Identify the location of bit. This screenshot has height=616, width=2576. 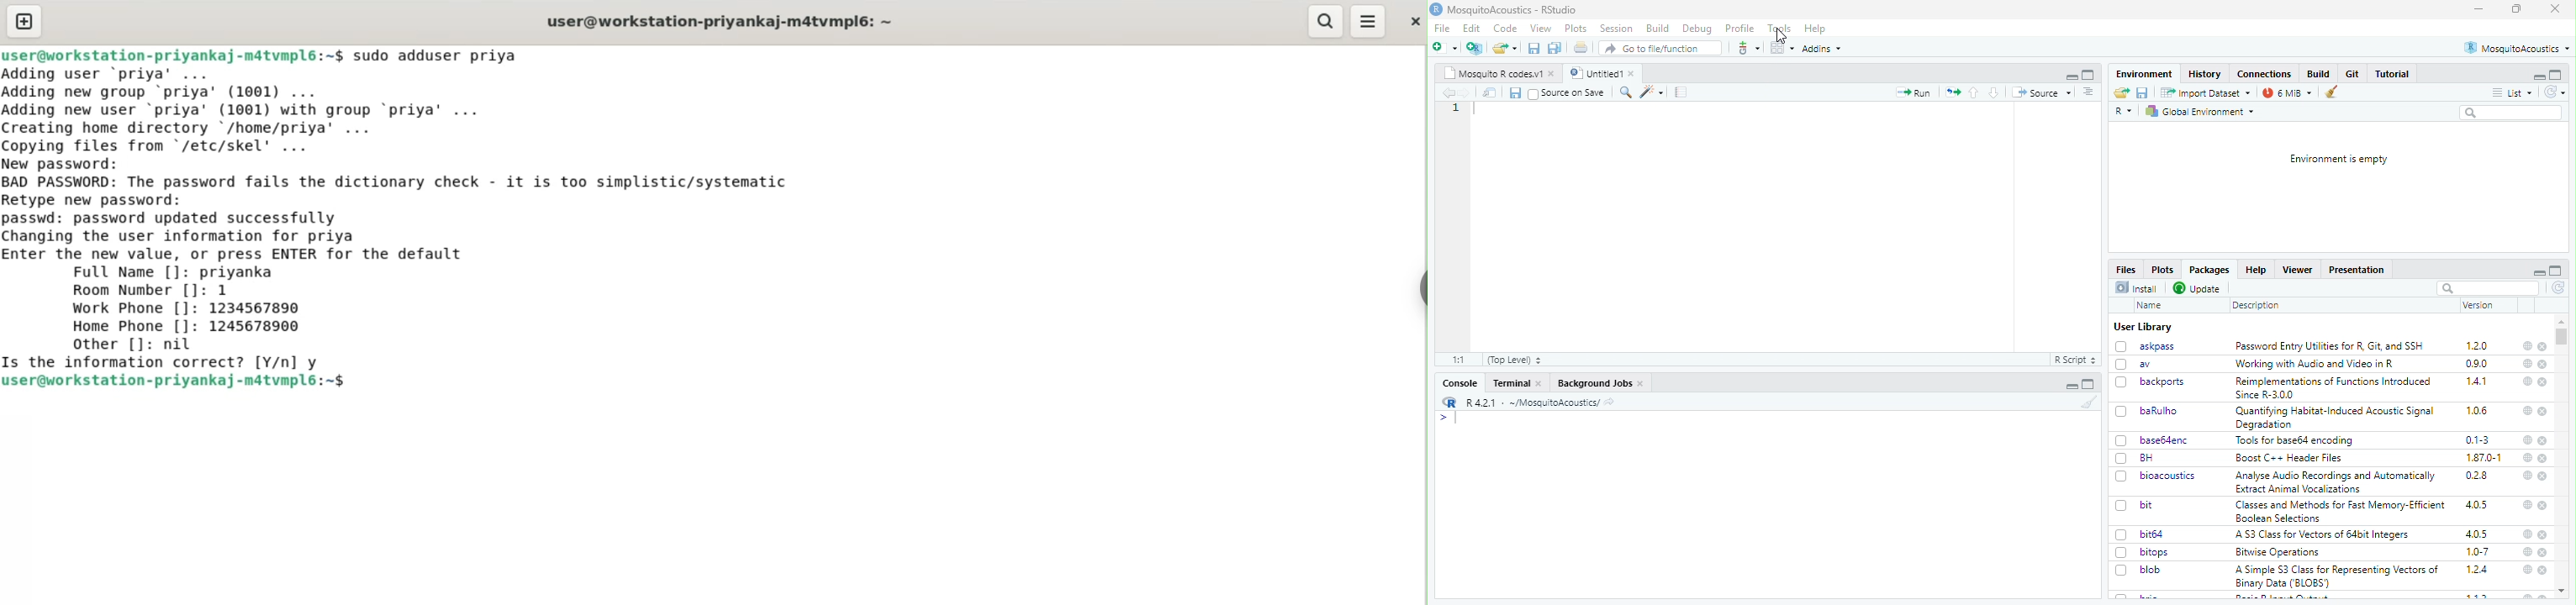
(2147, 505).